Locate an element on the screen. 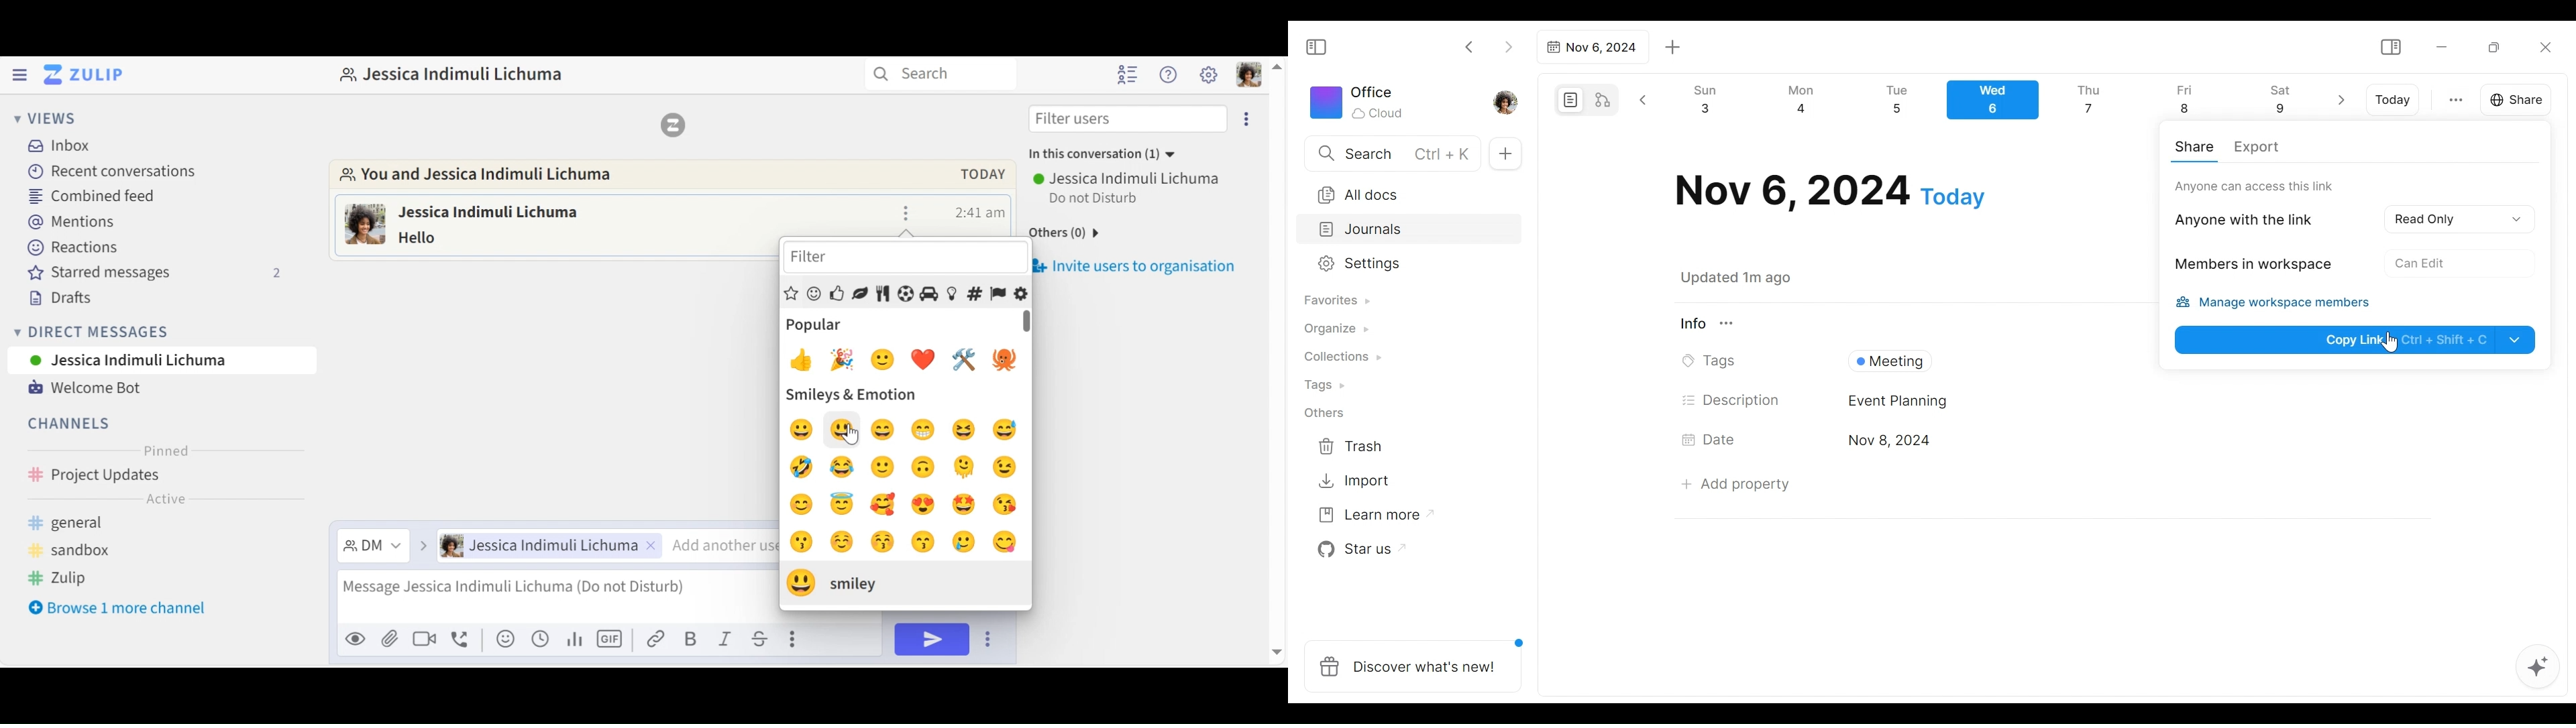 This screenshot has width=2576, height=728. Search is located at coordinates (1391, 153).